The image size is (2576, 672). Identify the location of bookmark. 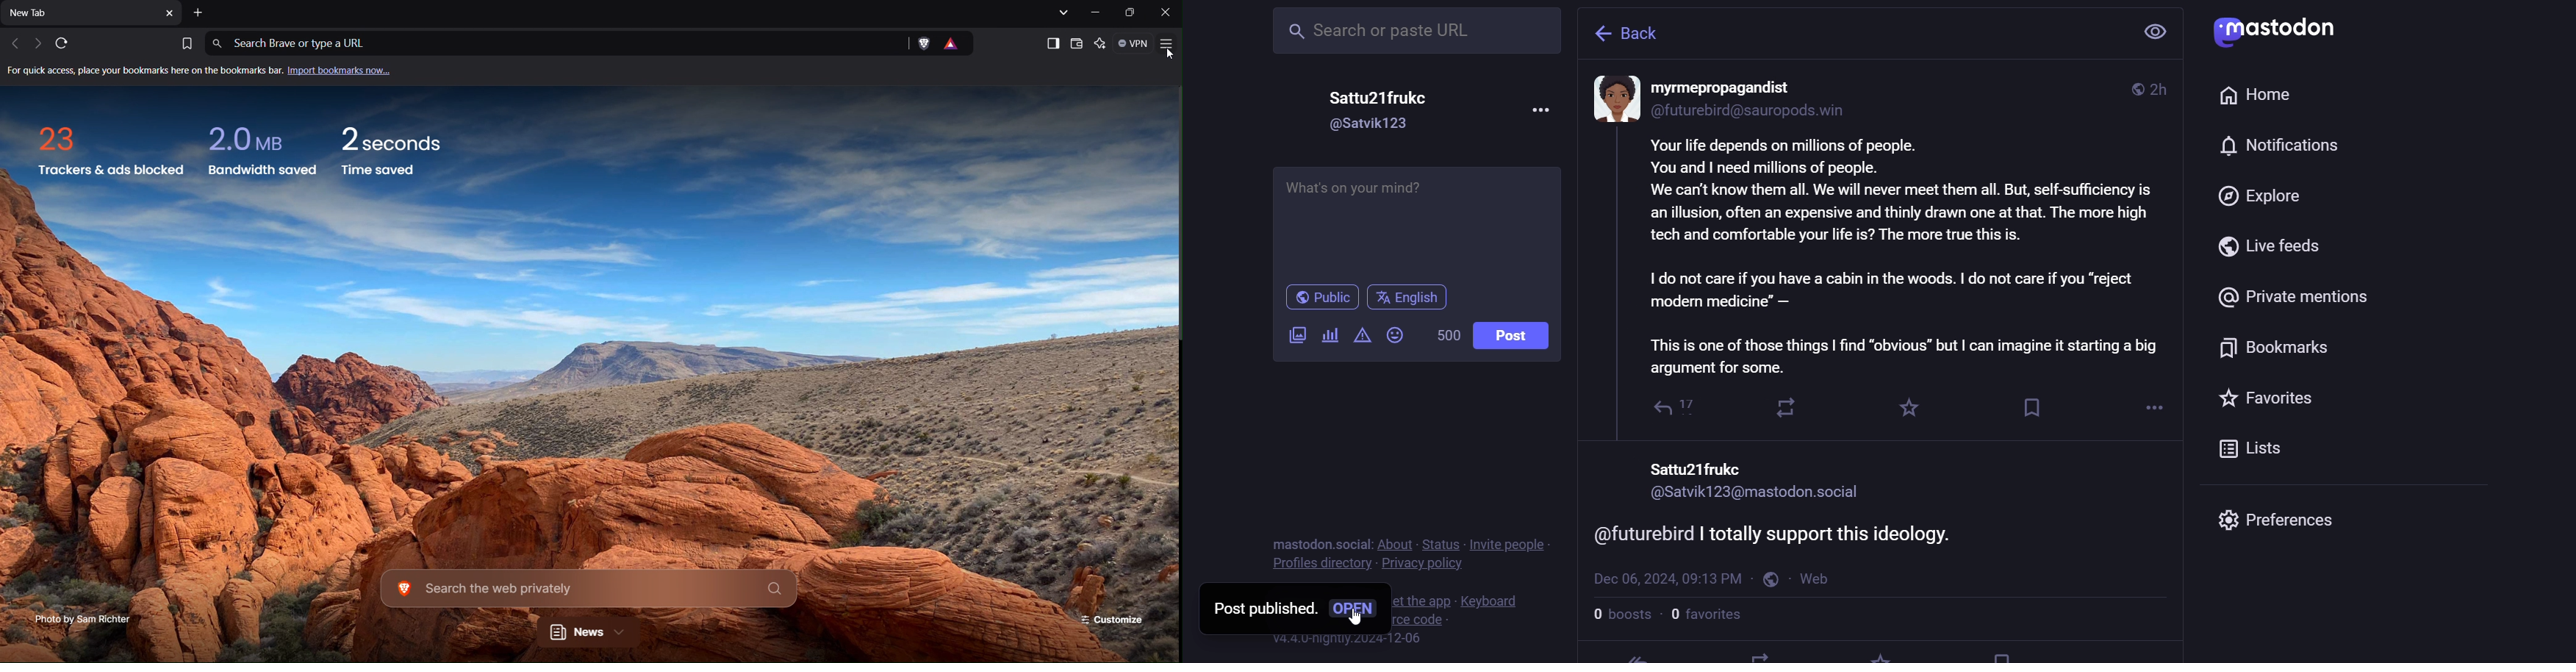
(2275, 347).